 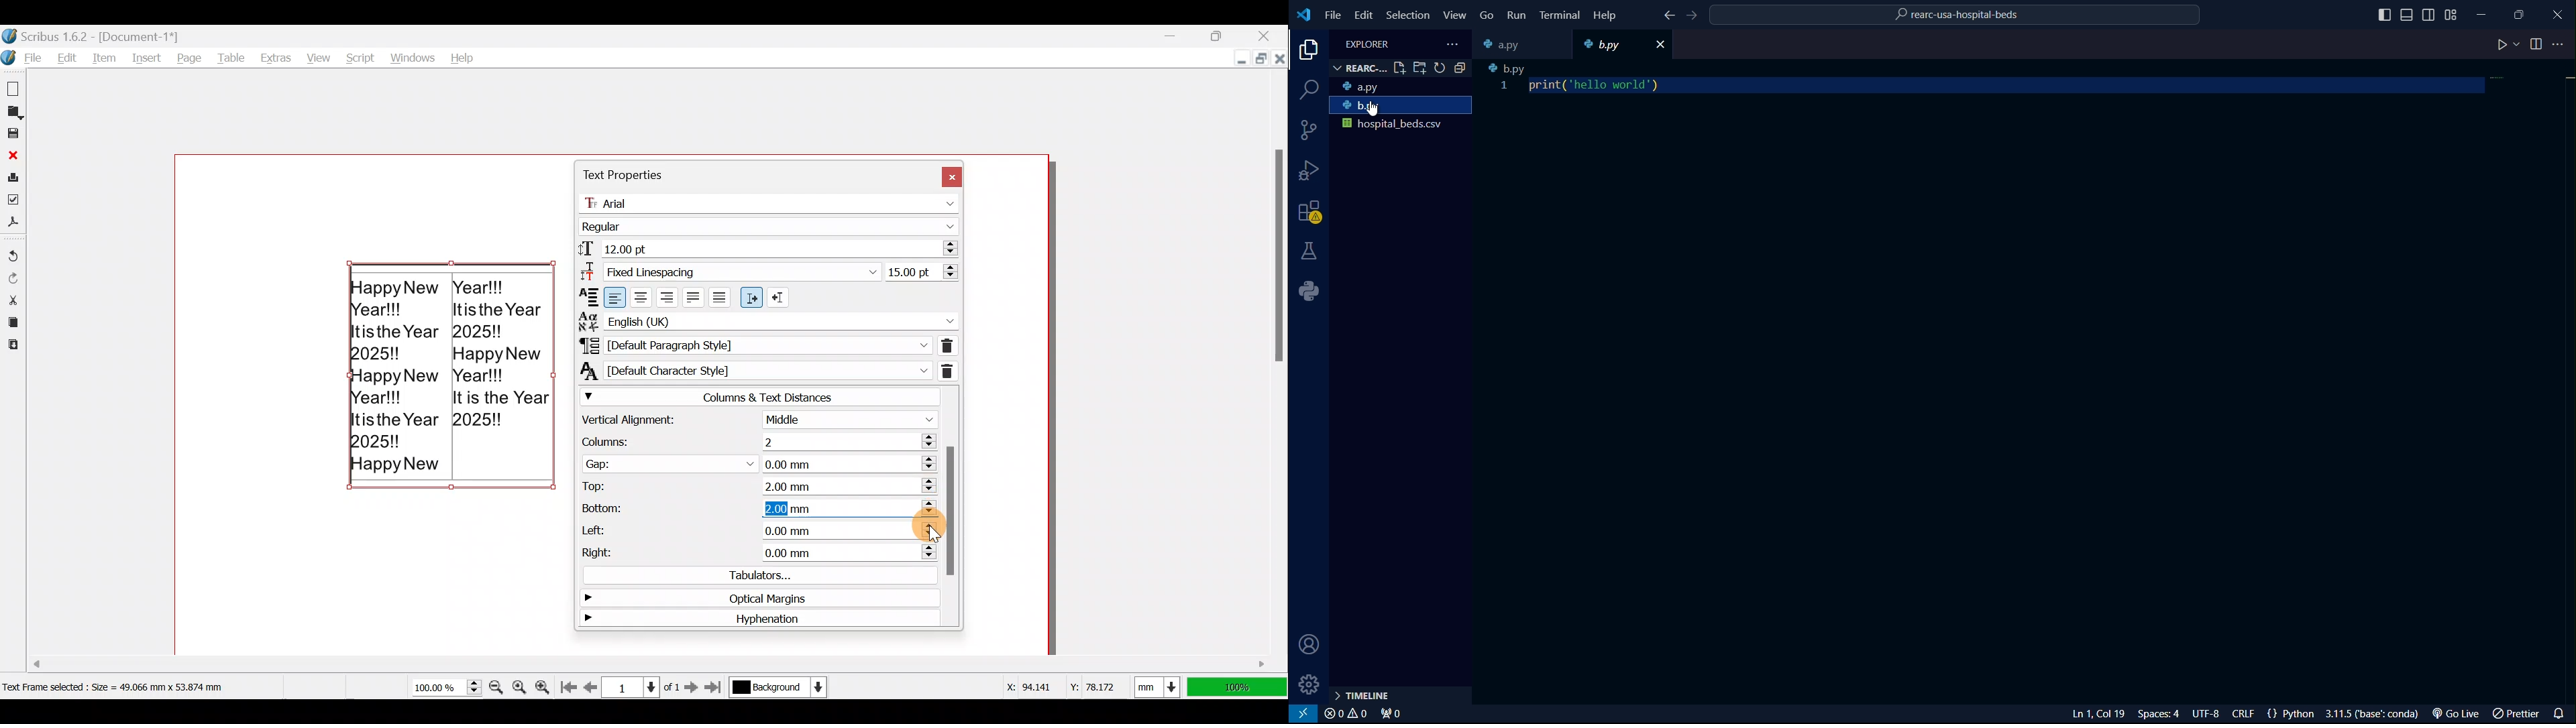 What do you see at coordinates (724, 298) in the screenshot?
I see `Align text forced justified` at bounding box center [724, 298].